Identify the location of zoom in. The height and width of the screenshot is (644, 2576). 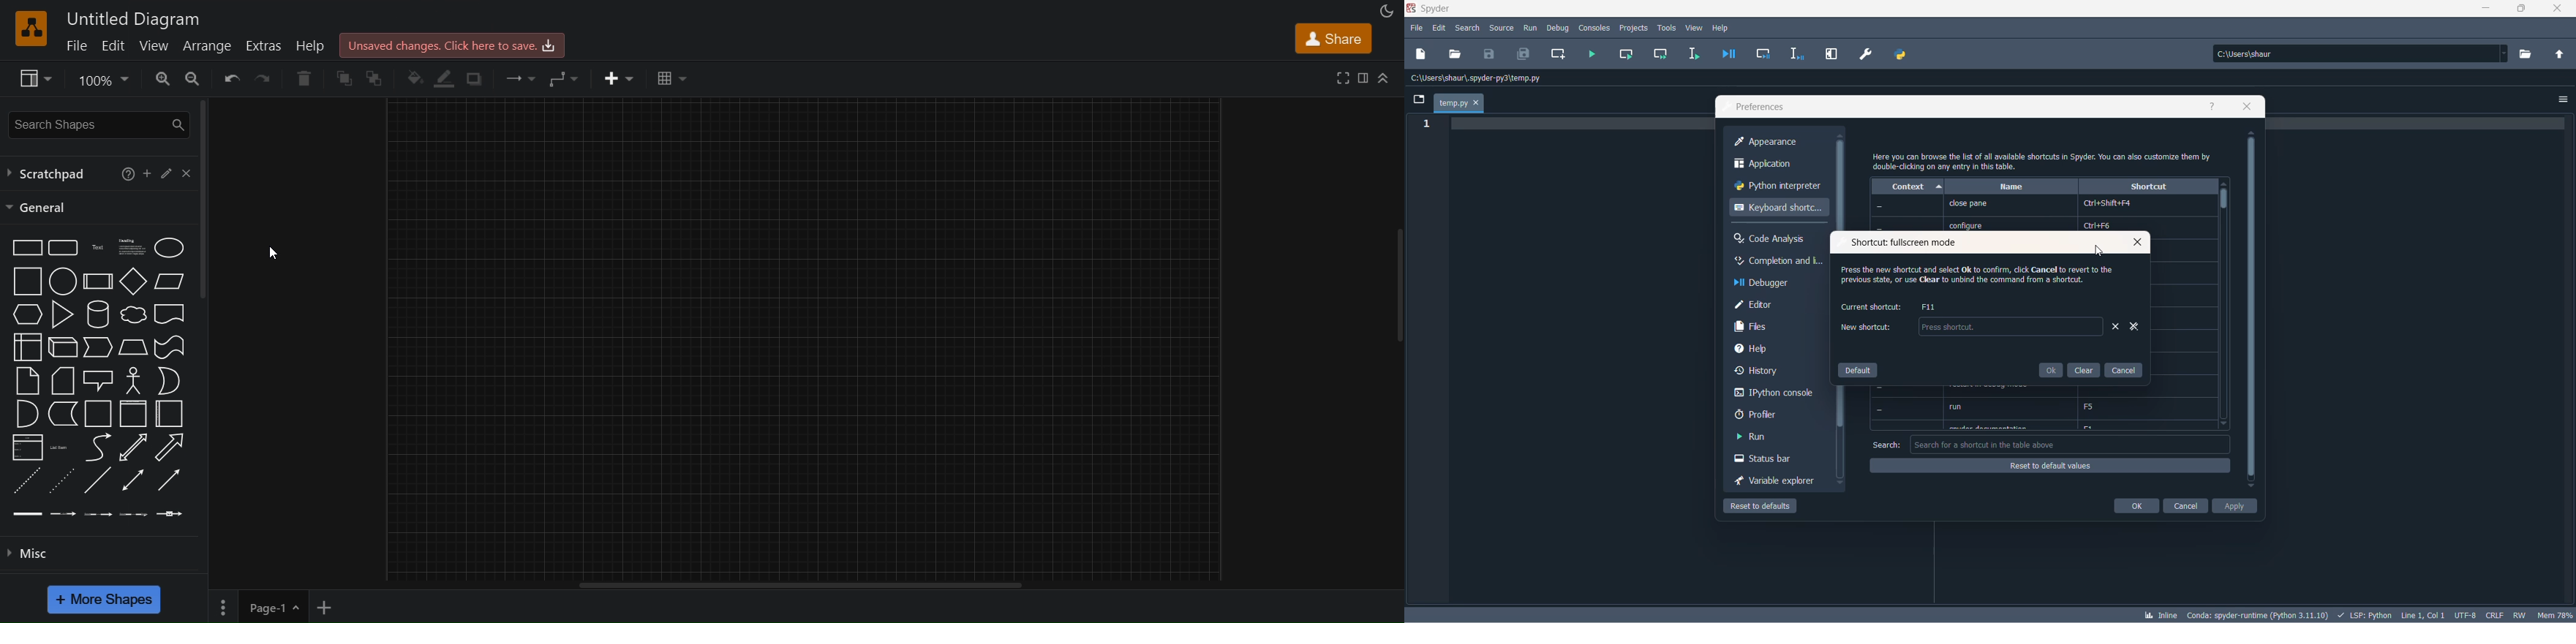
(159, 79).